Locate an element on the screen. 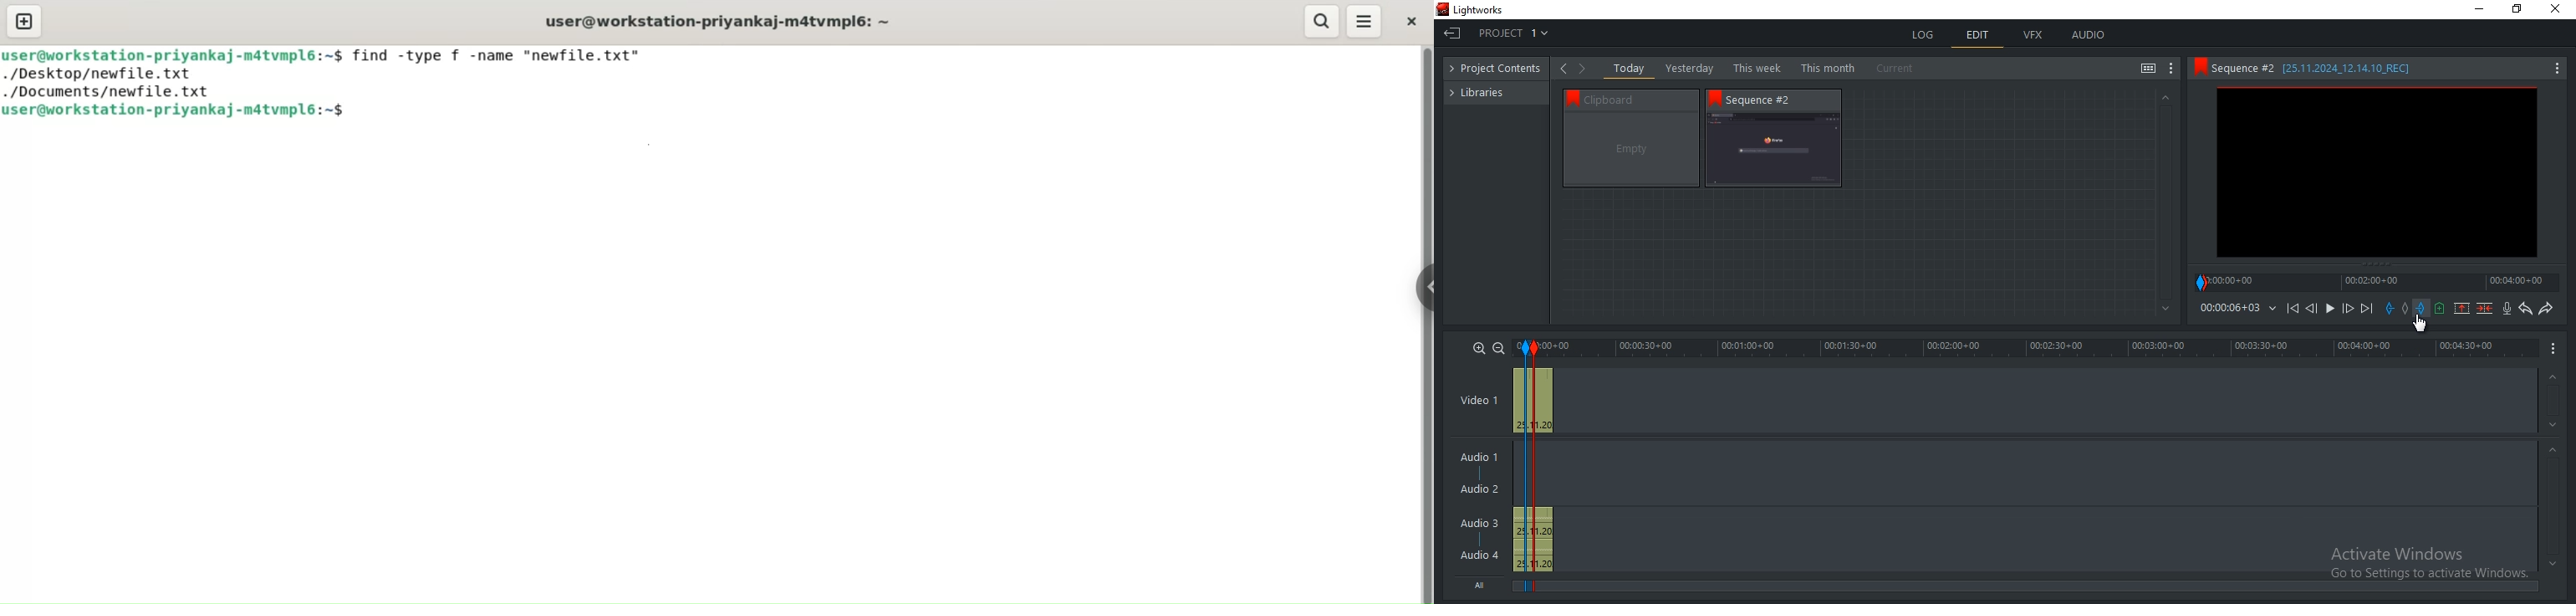  show menu is located at coordinates (2554, 347).